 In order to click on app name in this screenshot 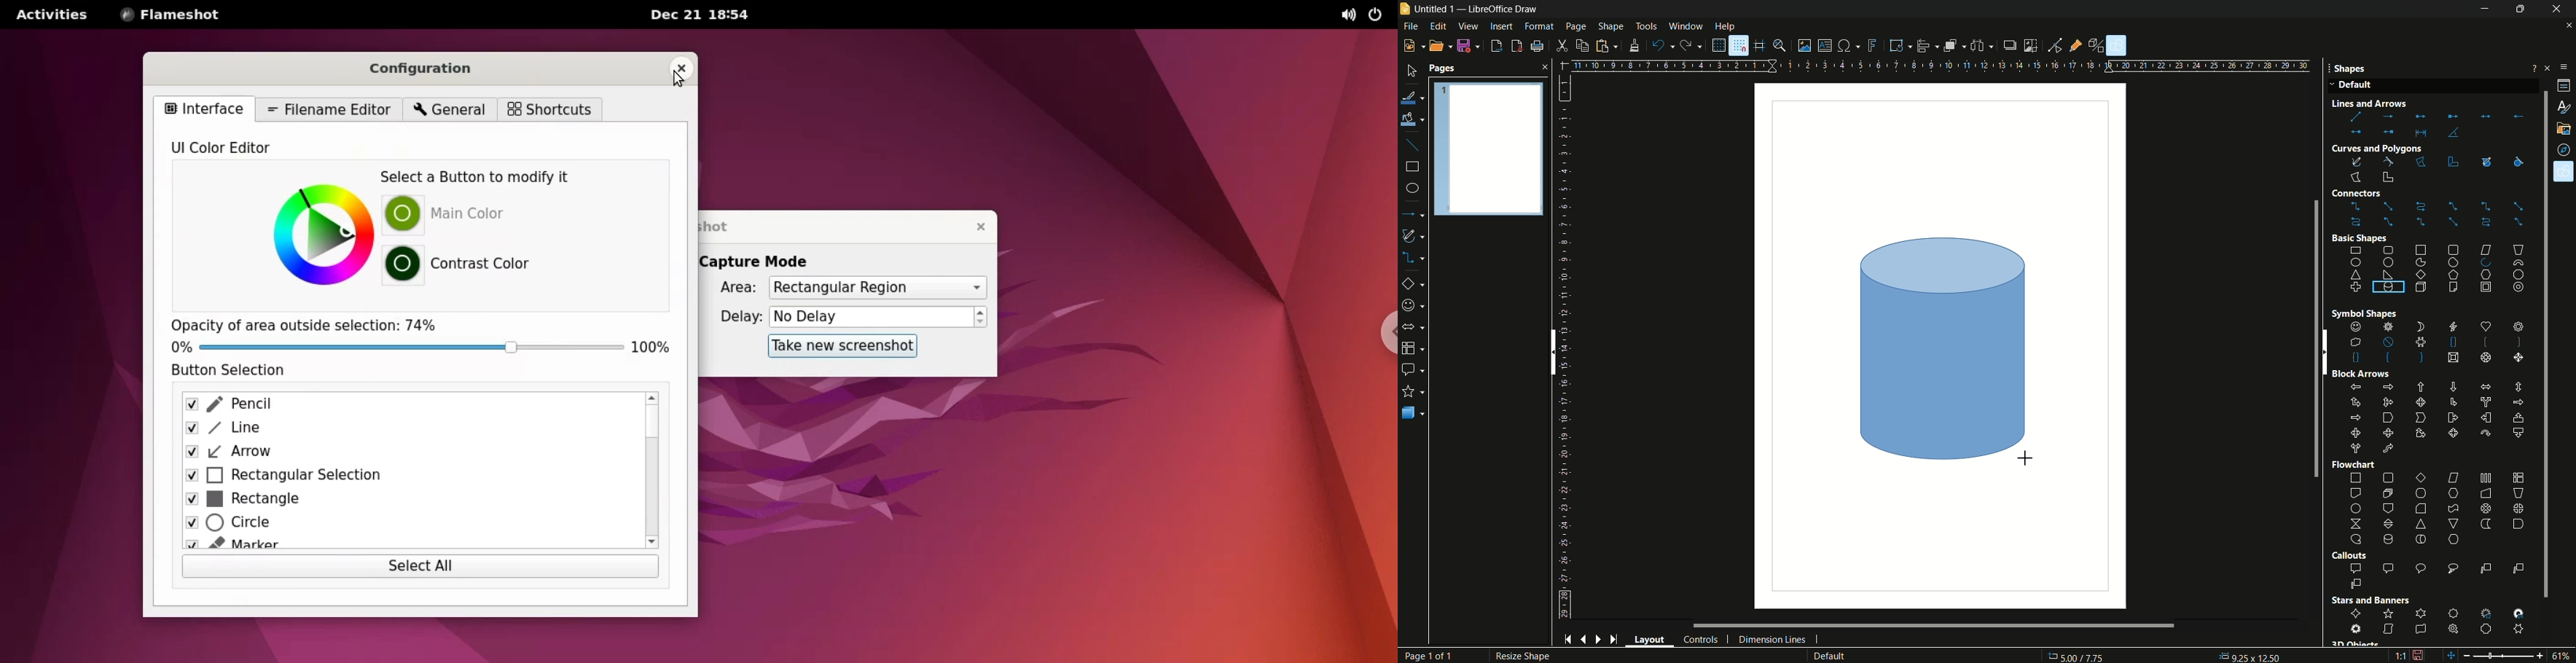, I will do `click(1502, 9)`.